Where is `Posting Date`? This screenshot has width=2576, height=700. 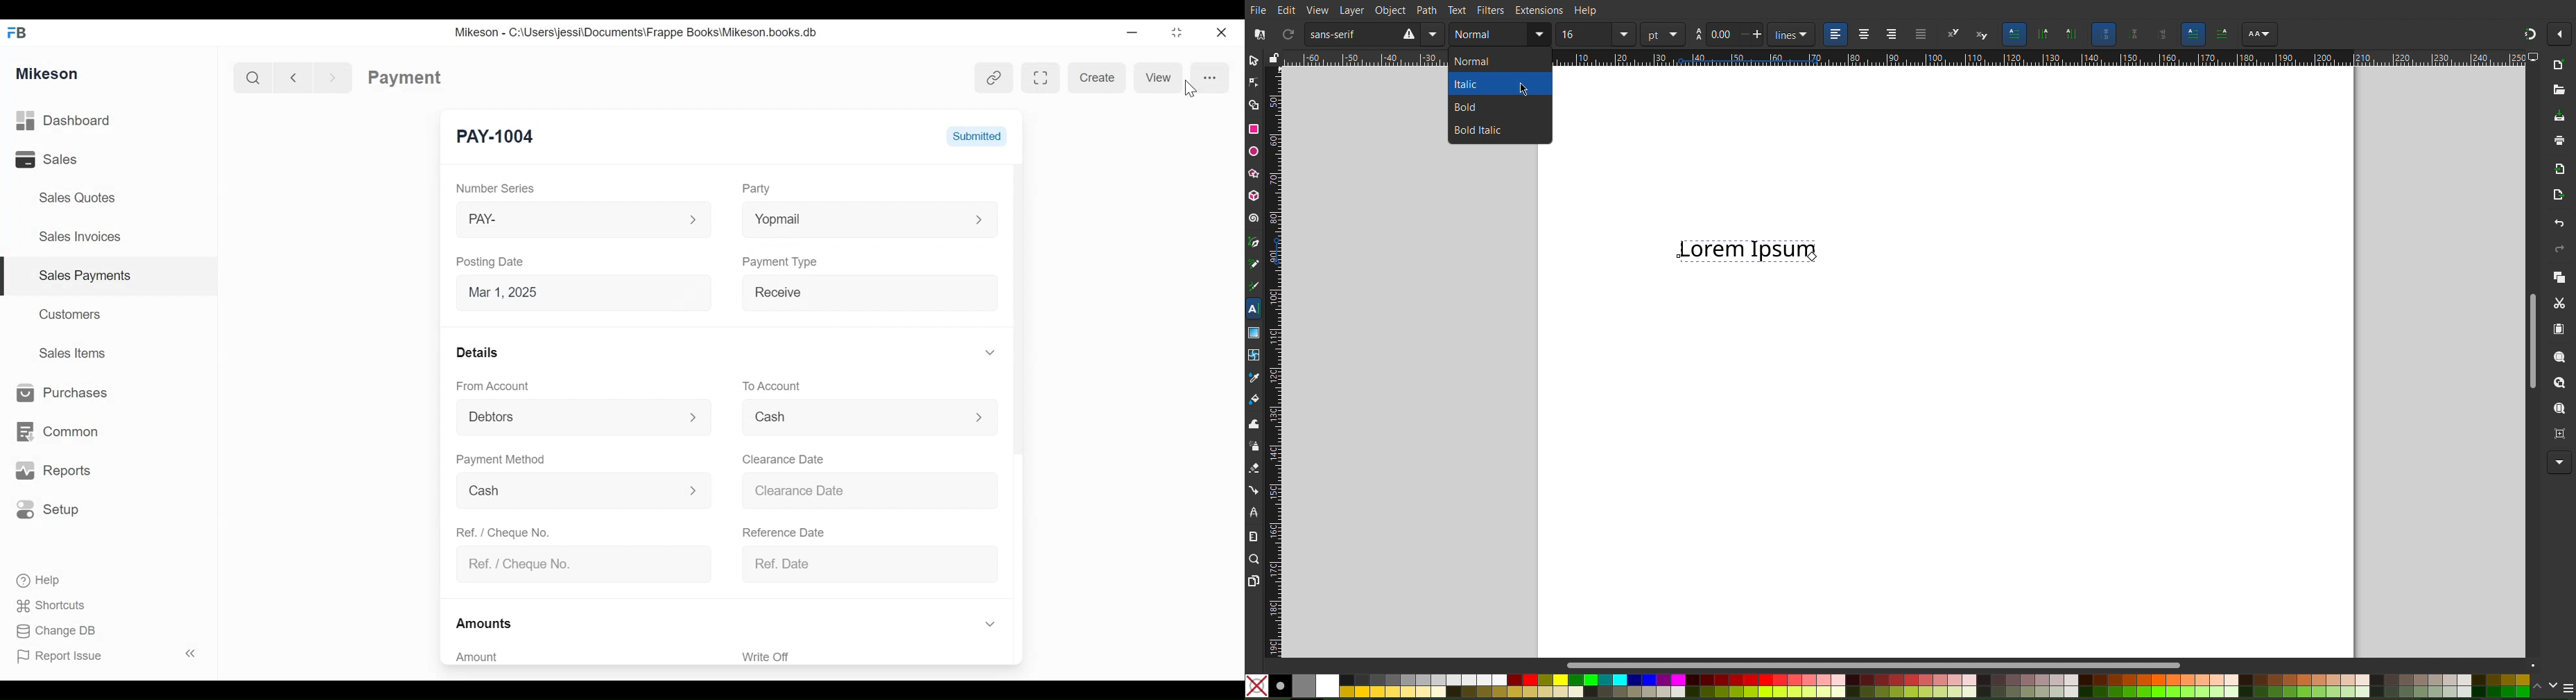 Posting Date is located at coordinates (497, 262).